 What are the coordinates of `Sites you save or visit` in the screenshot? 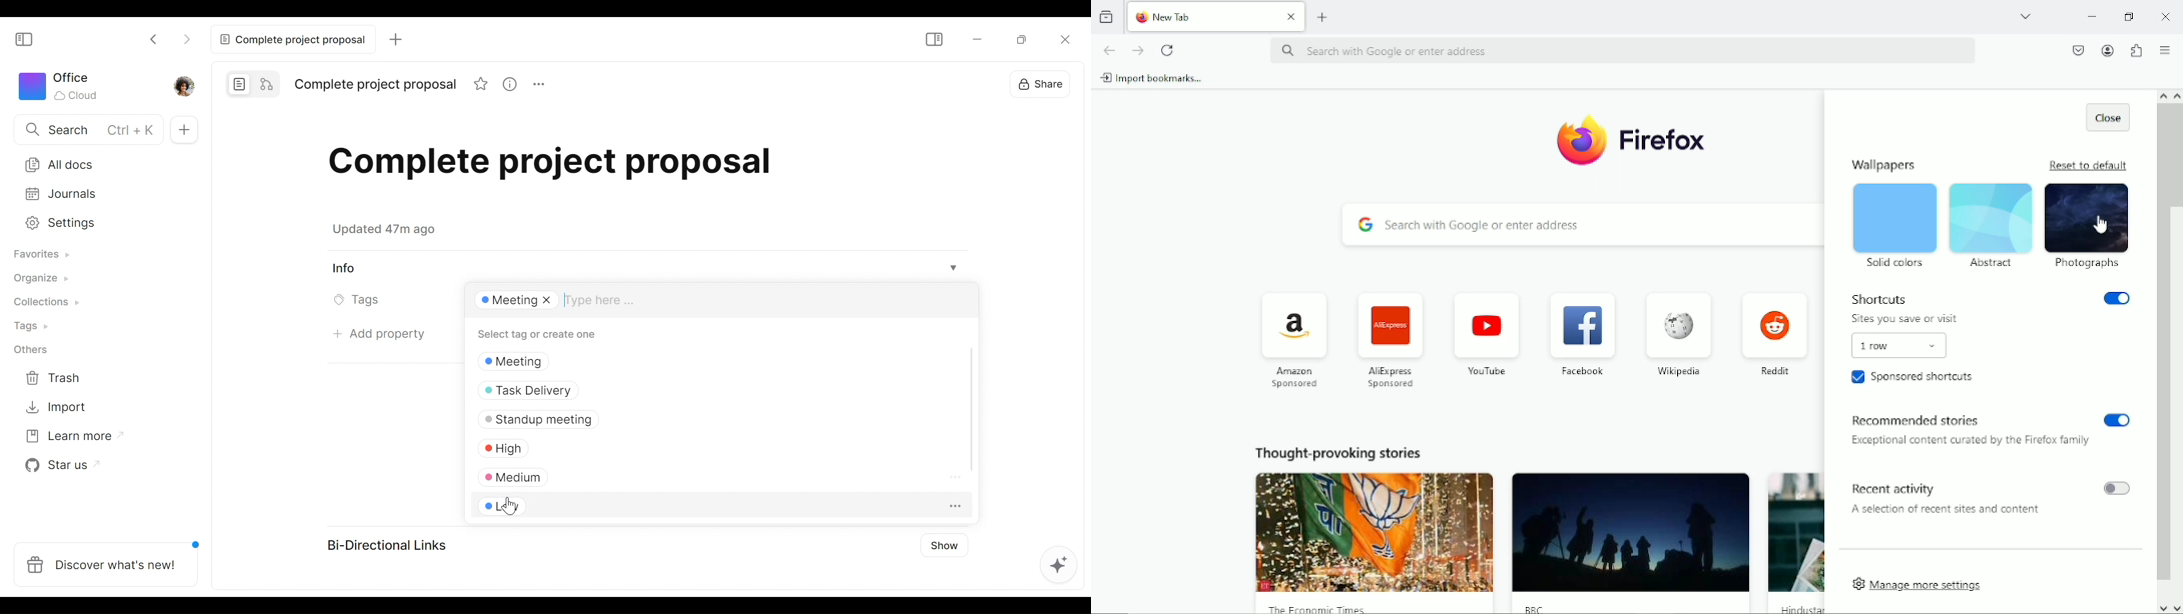 It's located at (1906, 319).